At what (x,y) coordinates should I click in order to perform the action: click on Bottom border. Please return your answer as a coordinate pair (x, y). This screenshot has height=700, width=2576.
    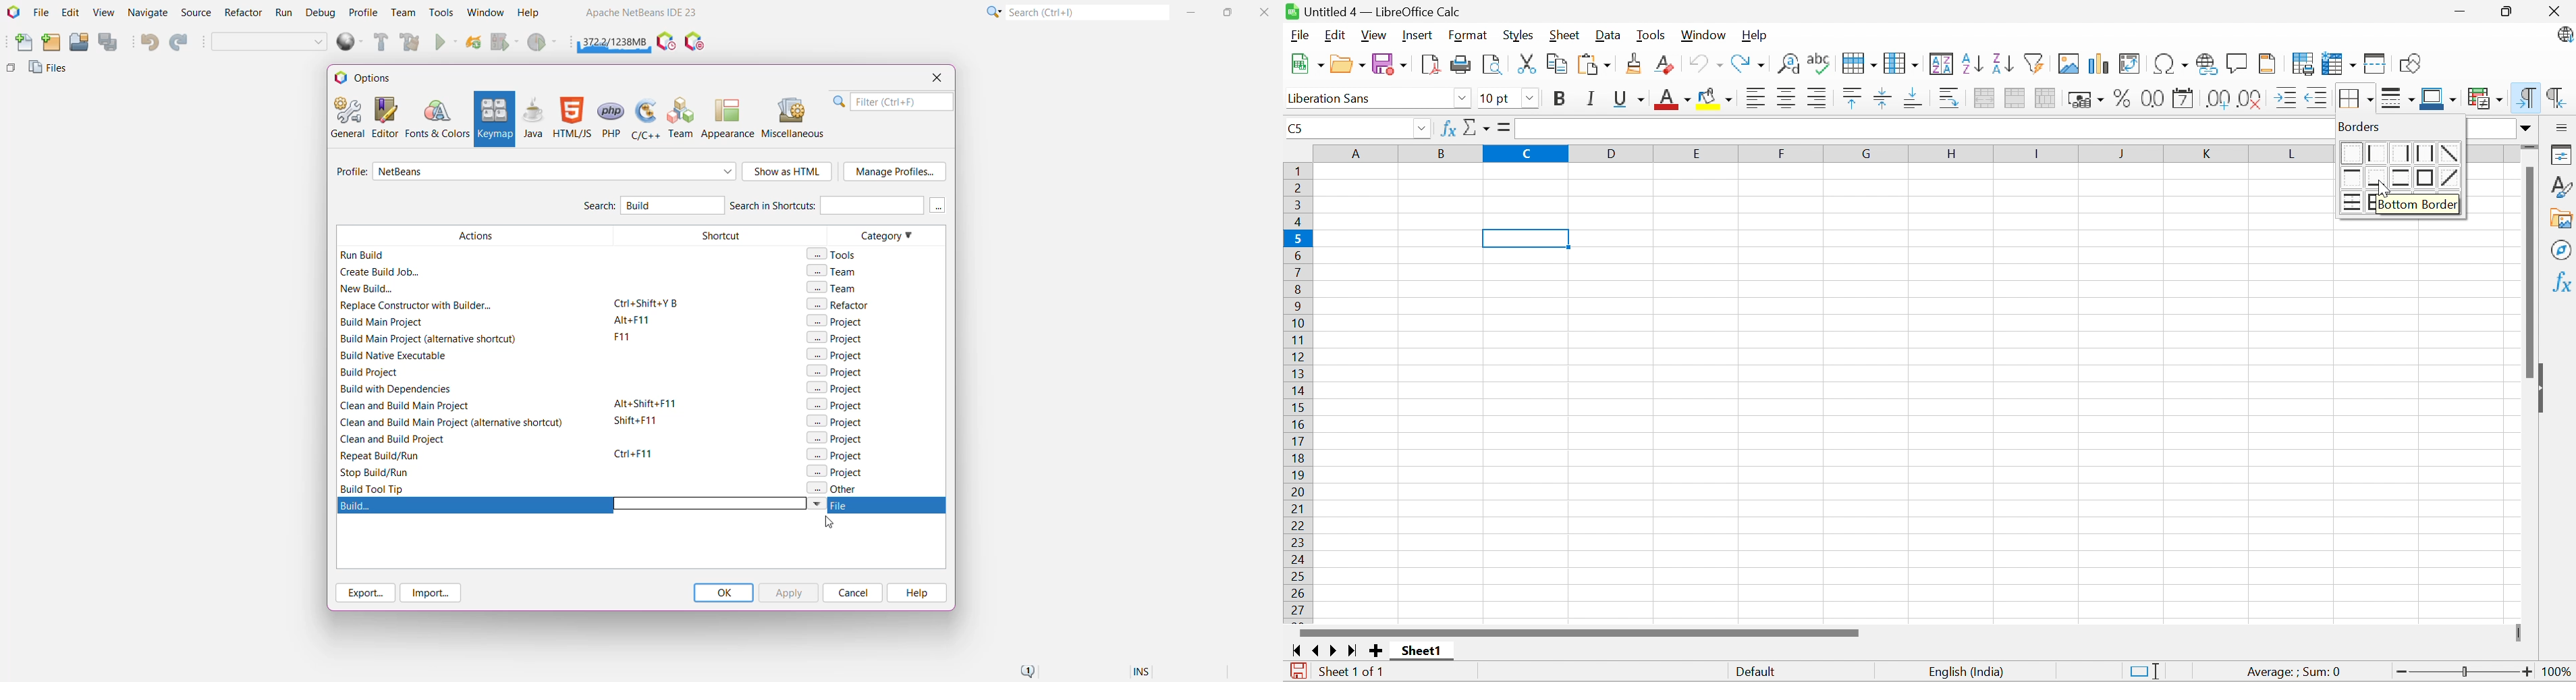
    Looking at the image, I should click on (2379, 178).